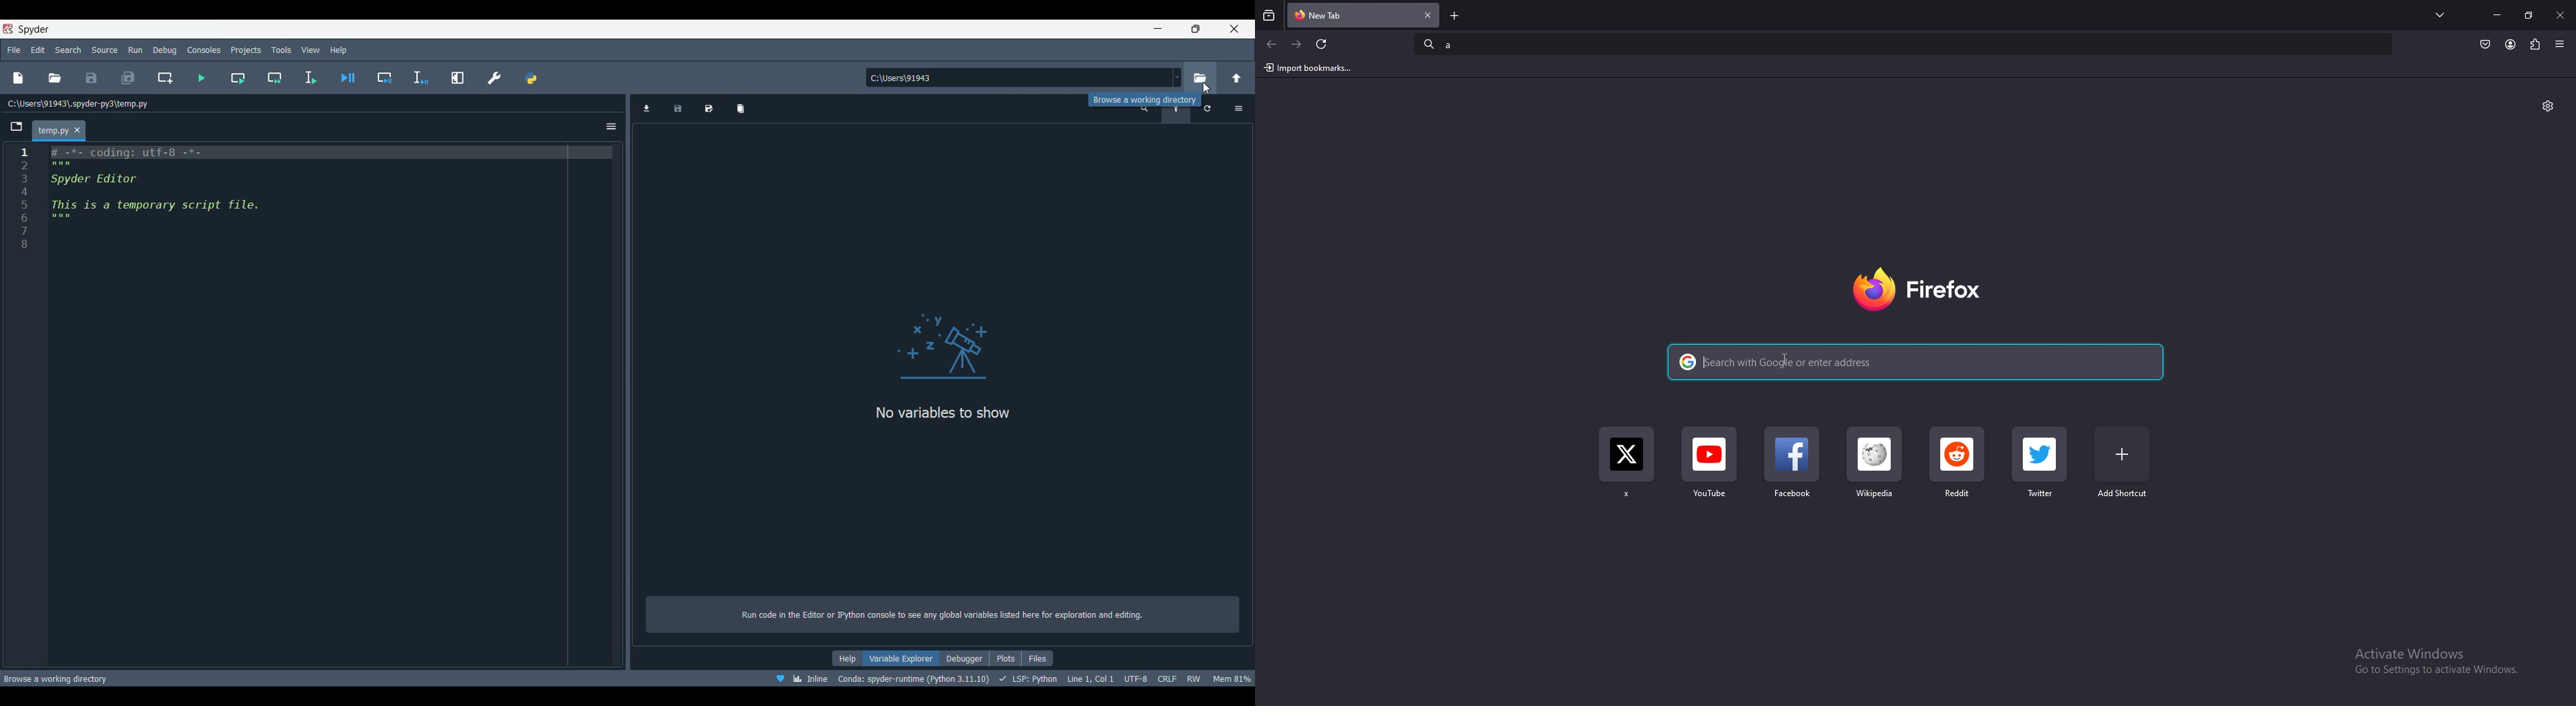 This screenshot has height=728, width=2576. What do you see at coordinates (678, 109) in the screenshot?
I see `Save data` at bounding box center [678, 109].